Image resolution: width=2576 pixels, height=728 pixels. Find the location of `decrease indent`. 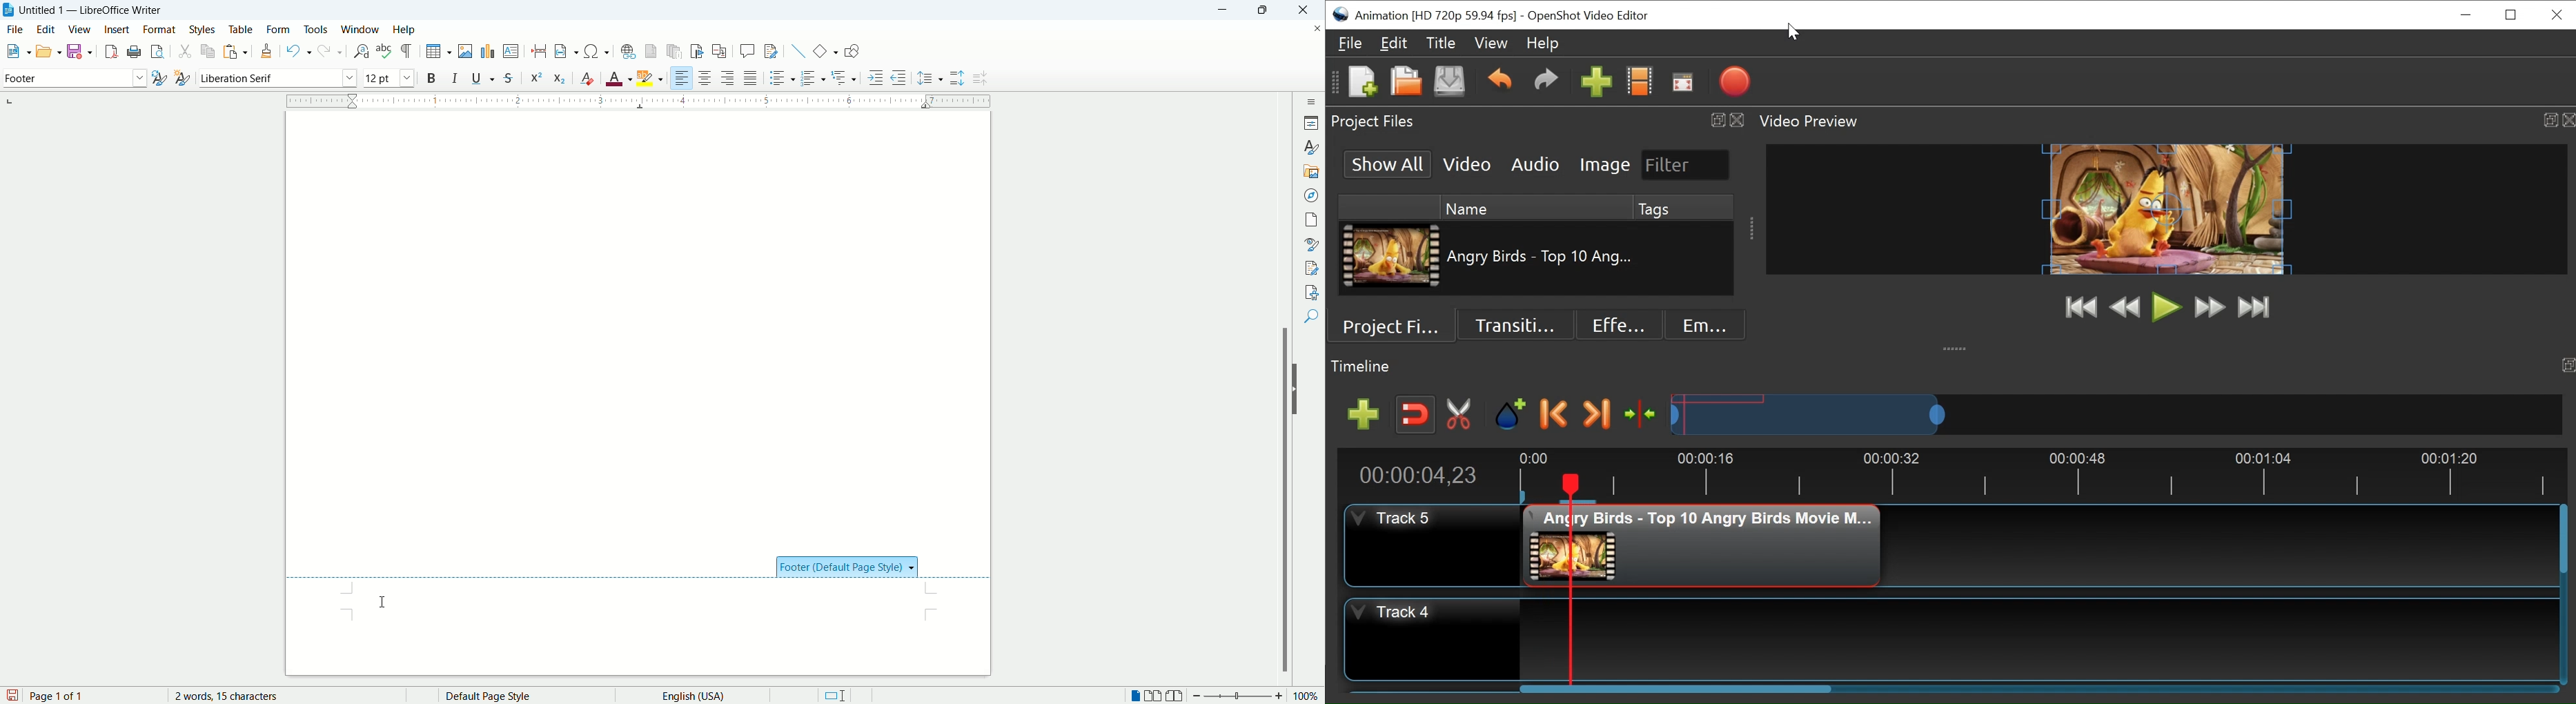

decrease indent is located at coordinates (898, 77).